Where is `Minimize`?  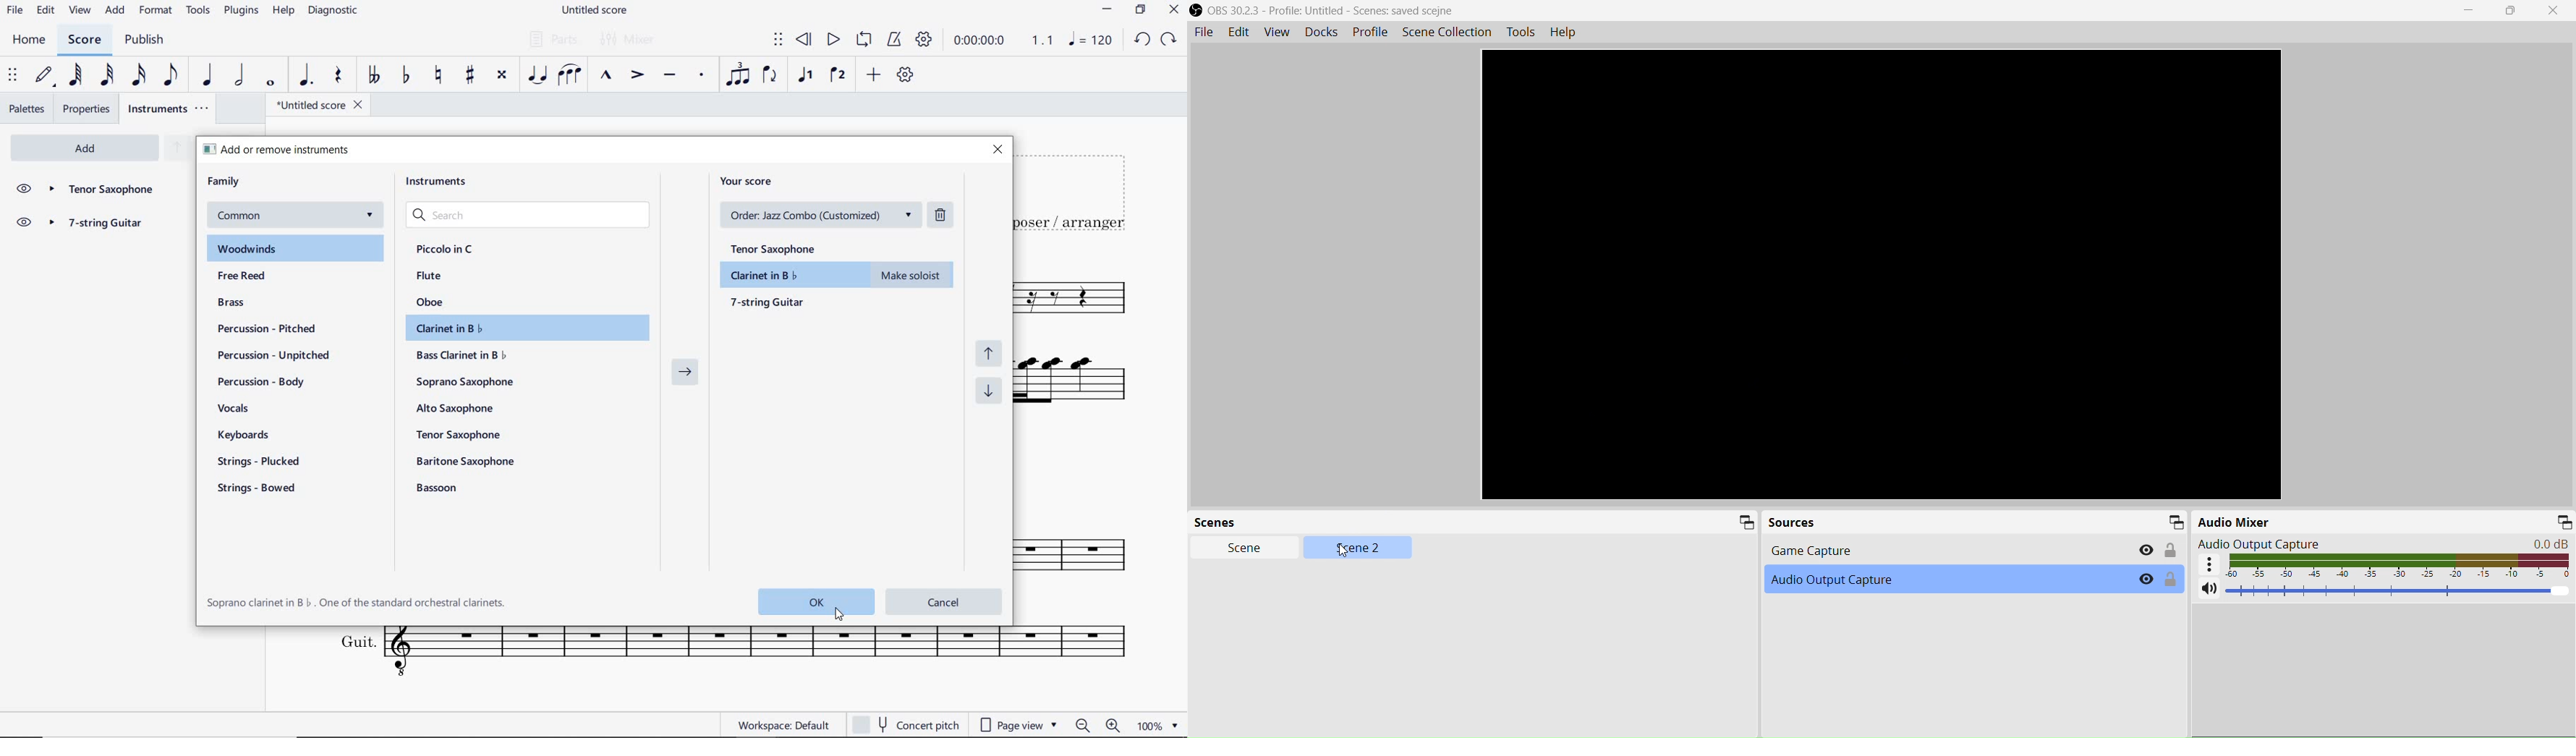
Minimize is located at coordinates (2468, 11).